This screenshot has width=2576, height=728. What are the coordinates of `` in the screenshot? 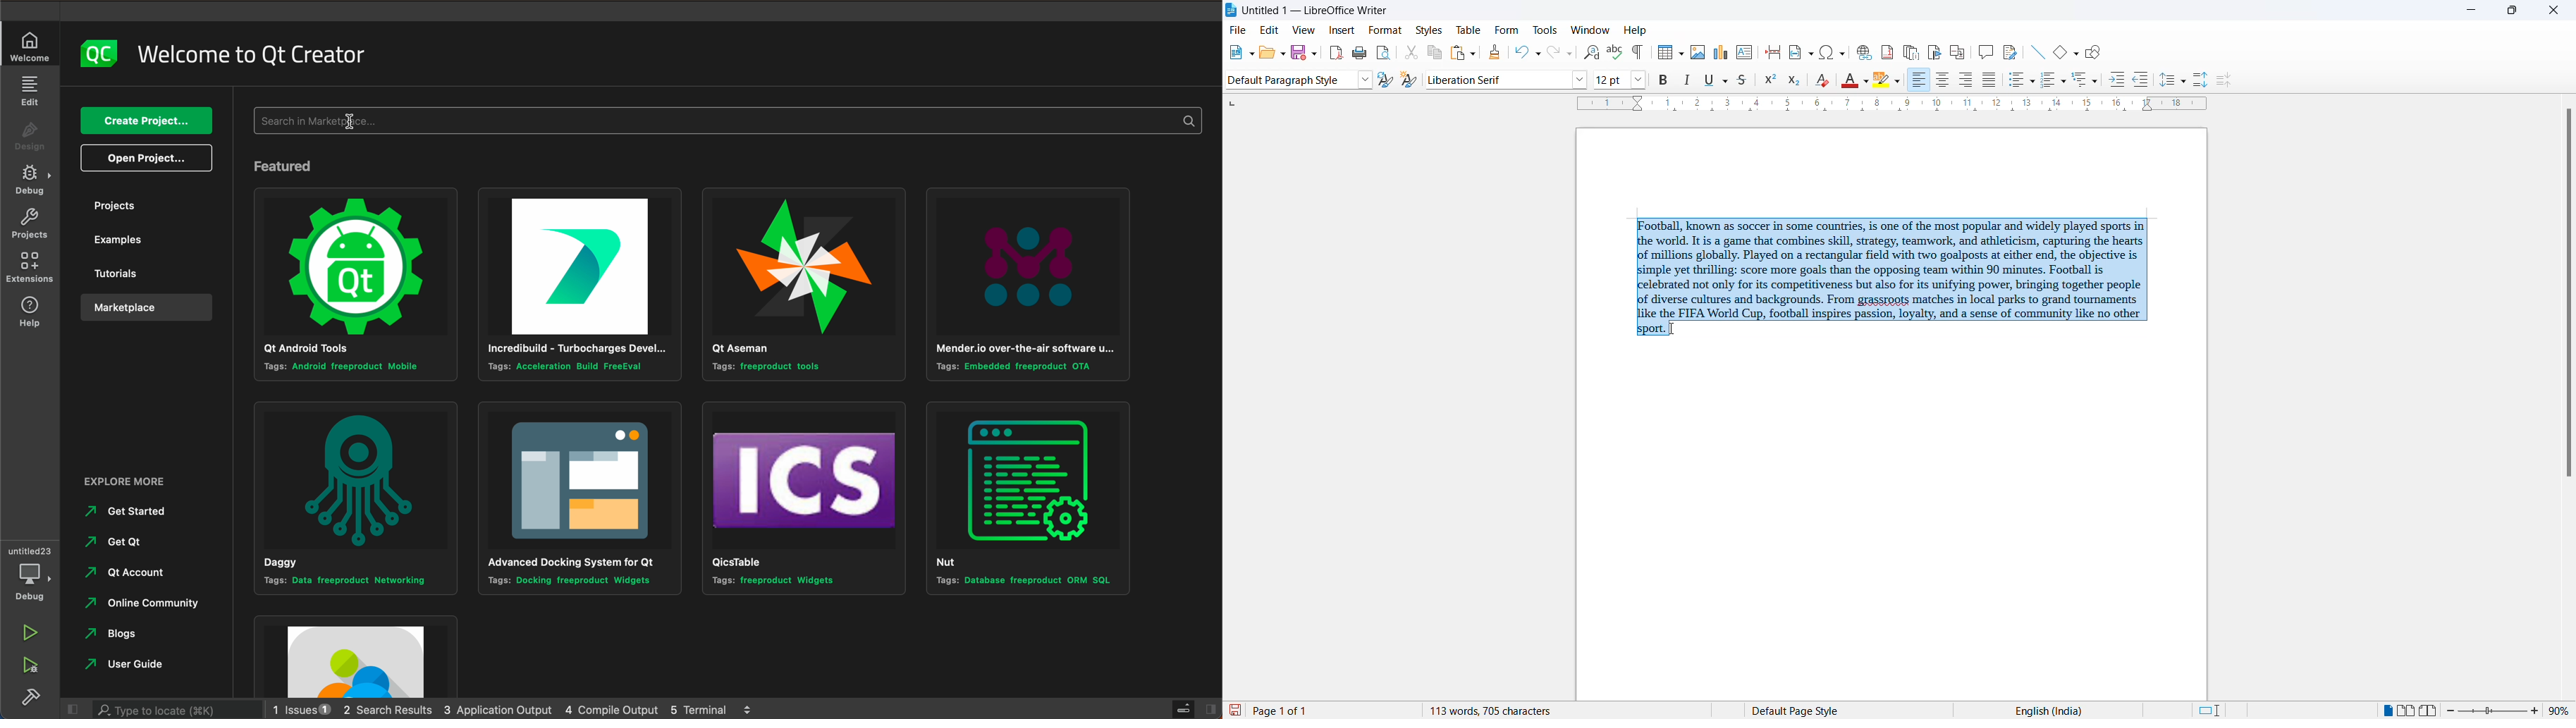 It's located at (357, 655).